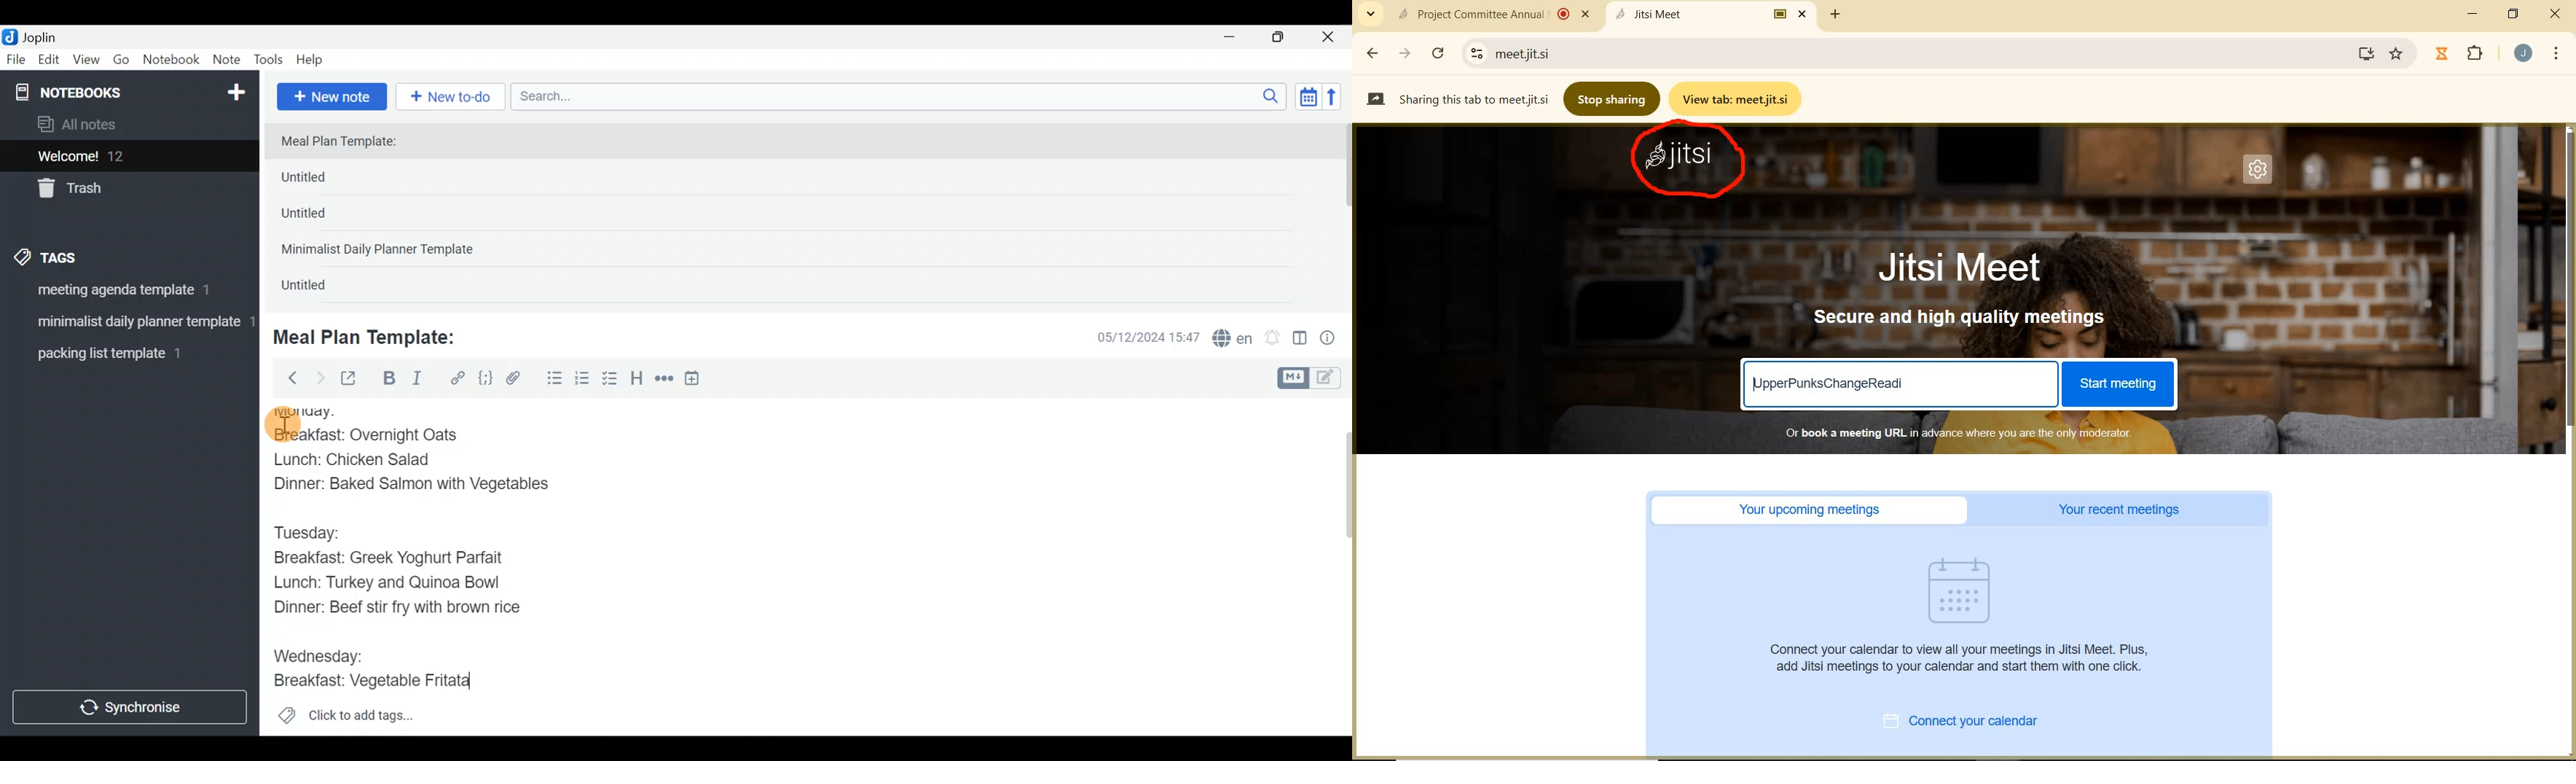  Describe the element at coordinates (1233, 340) in the screenshot. I see `Spelling` at that location.